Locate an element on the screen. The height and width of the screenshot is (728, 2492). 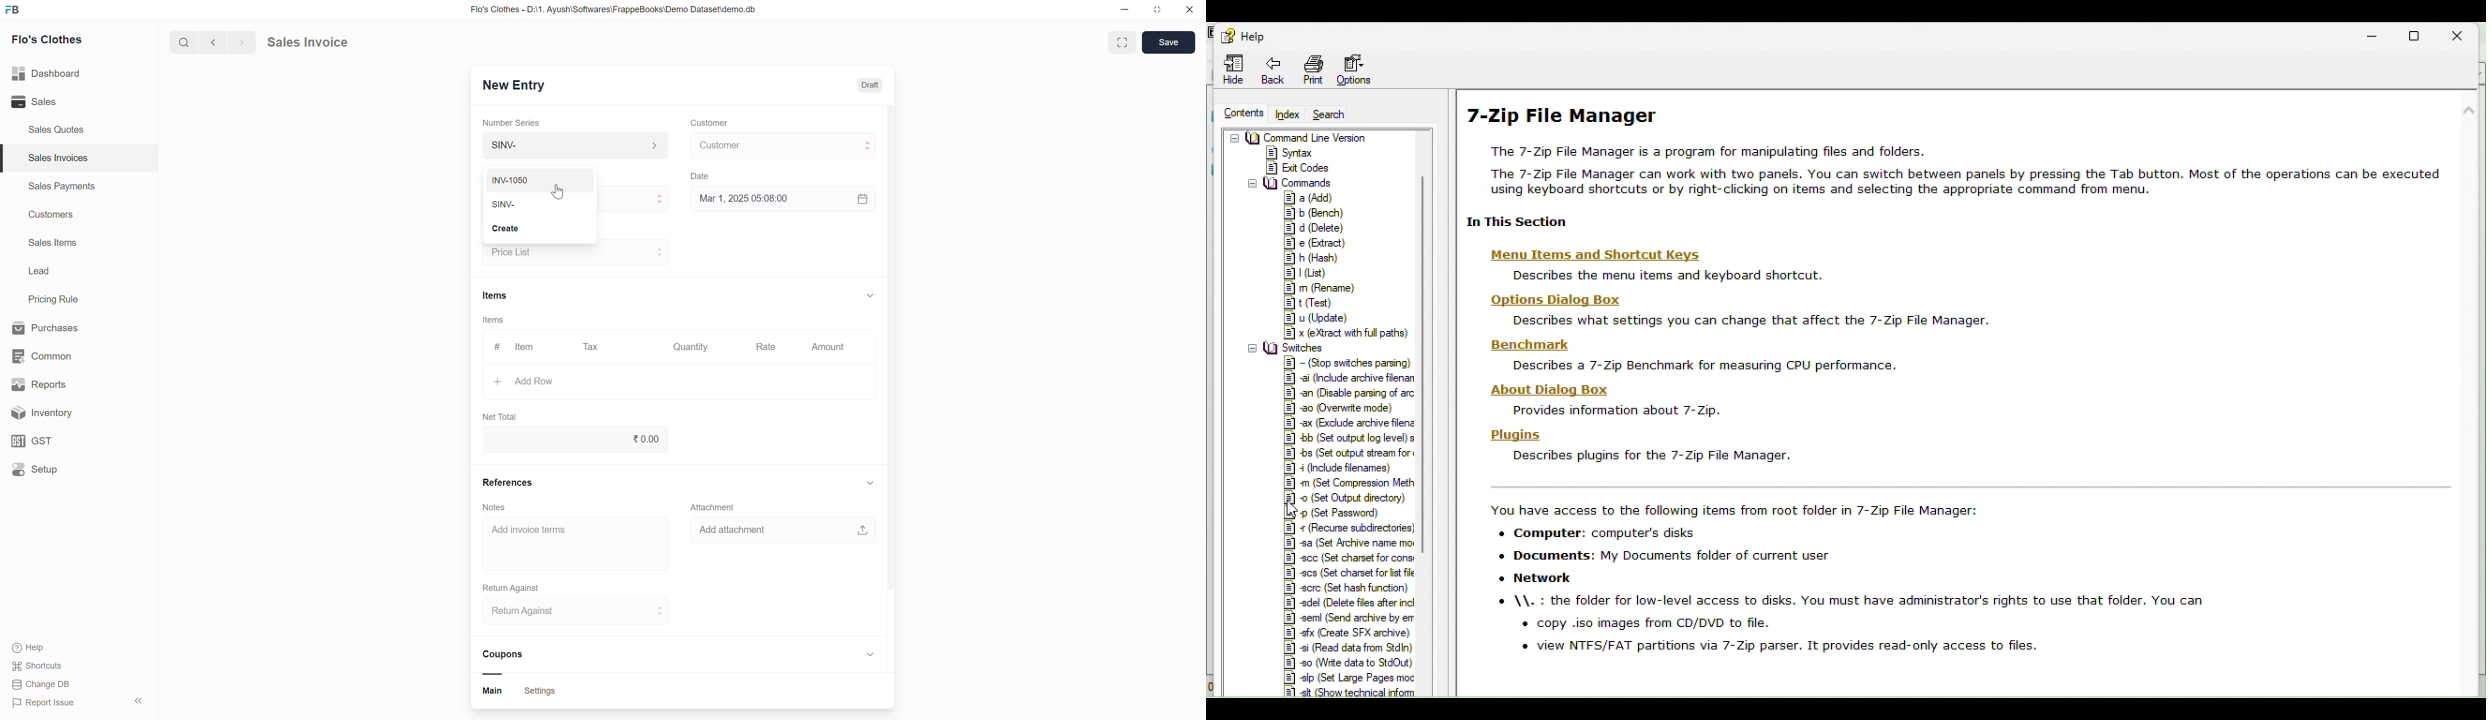
Hide is located at coordinates (1229, 69).